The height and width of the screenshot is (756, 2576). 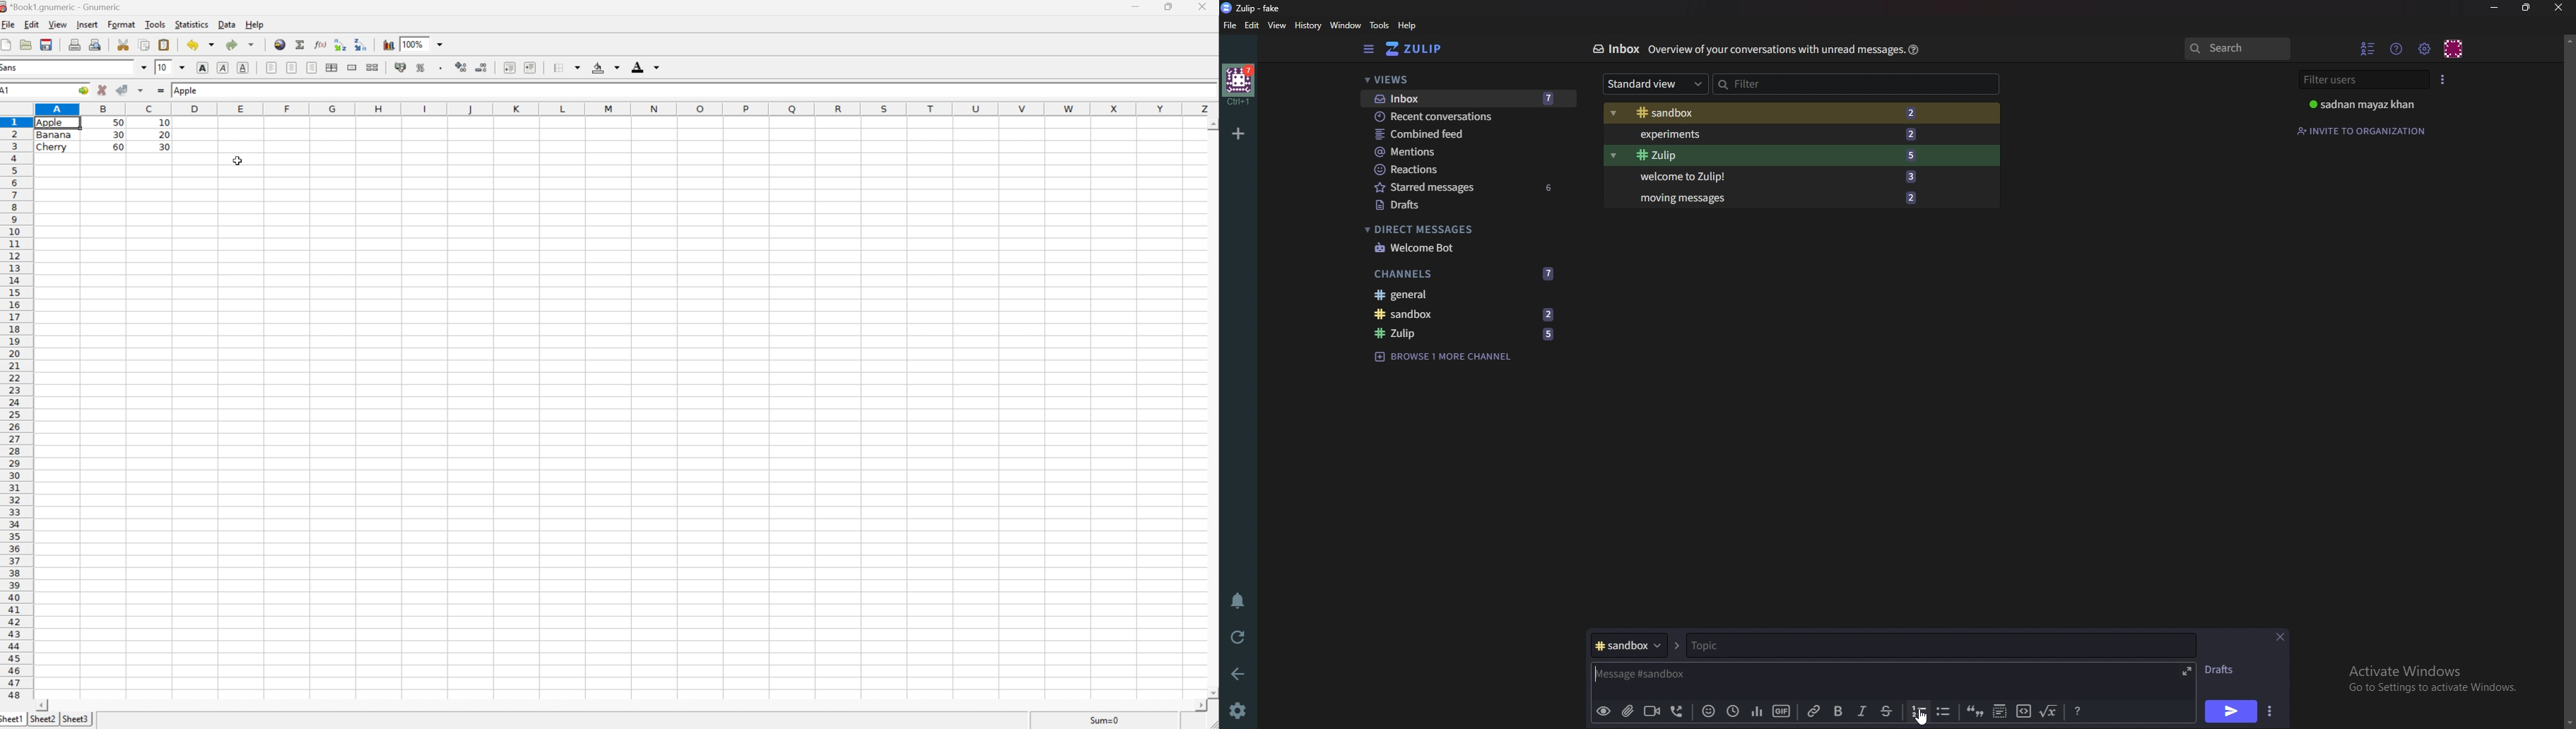 I want to click on scroll down, so click(x=1212, y=693).